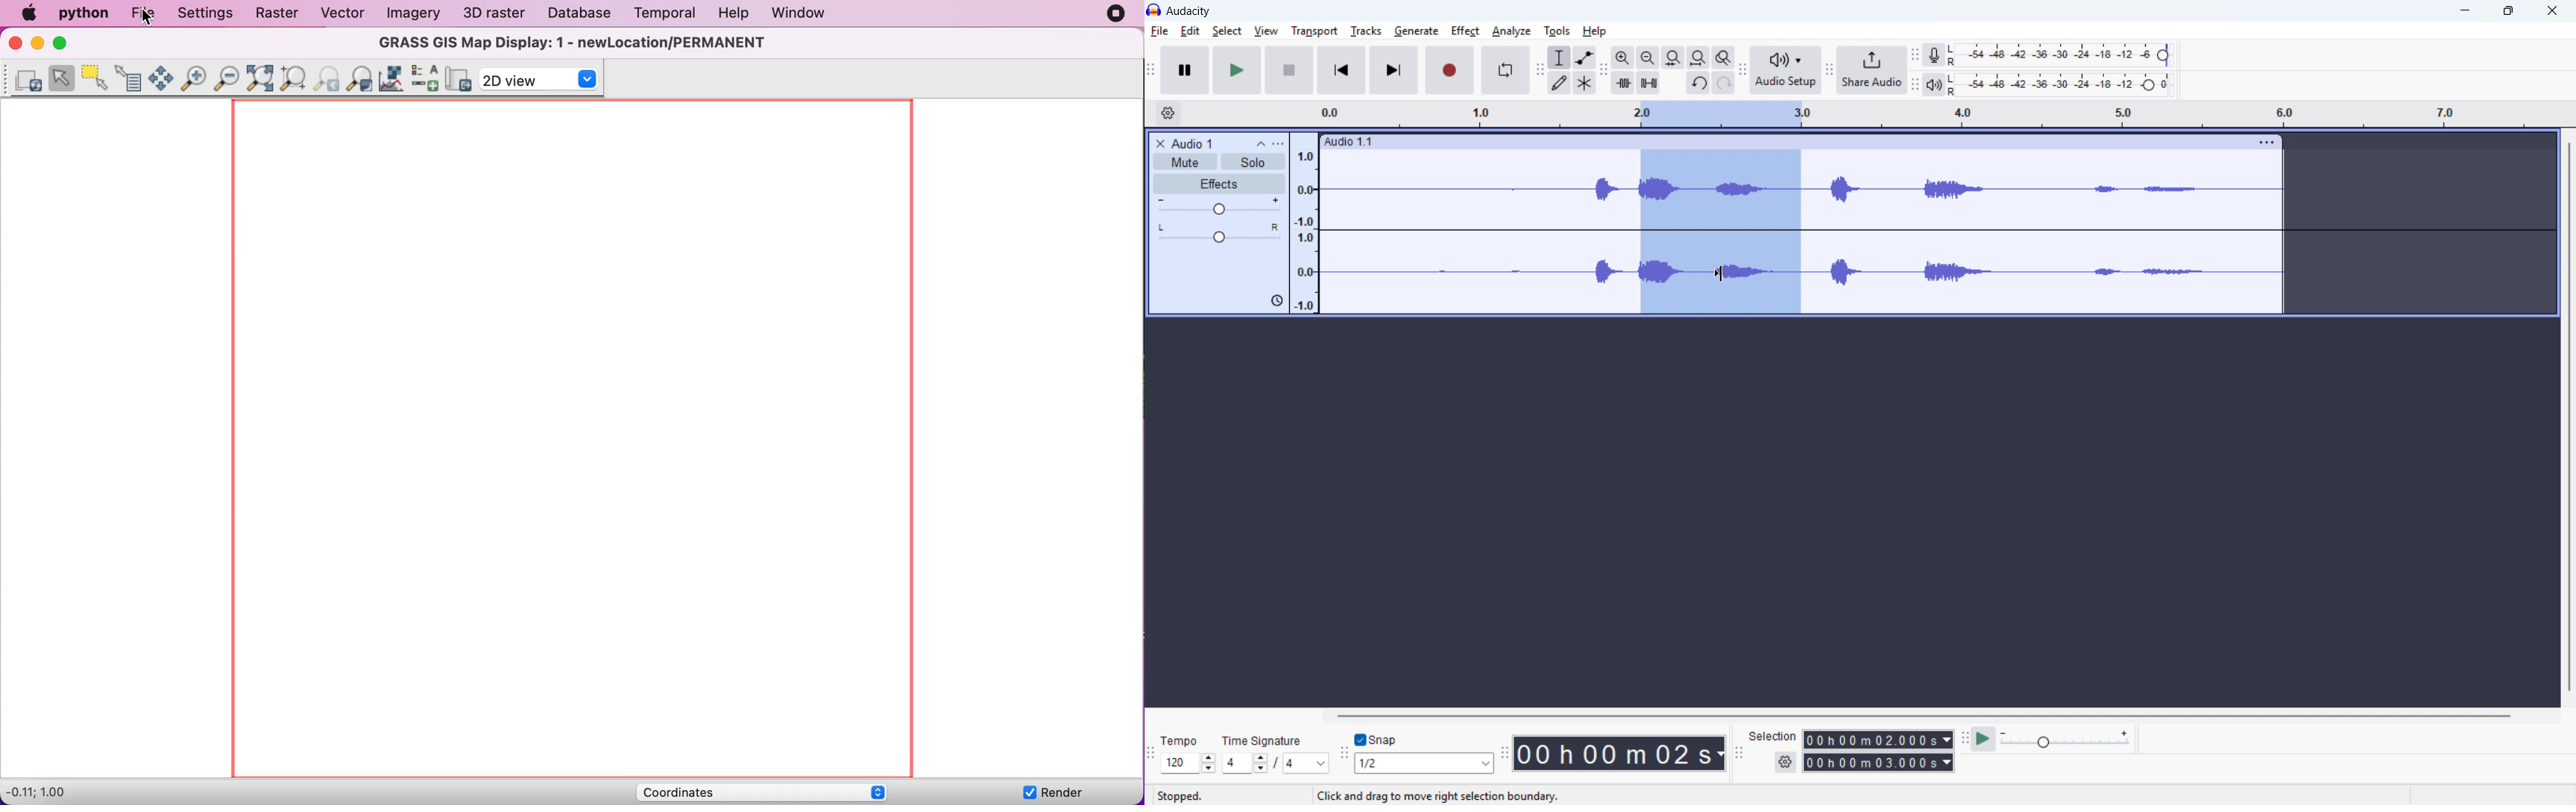 This screenshot has height=812, width=2576. Describe the element at coordinates (1933, 84) in the screenshot. I see `playback metre` at that location.